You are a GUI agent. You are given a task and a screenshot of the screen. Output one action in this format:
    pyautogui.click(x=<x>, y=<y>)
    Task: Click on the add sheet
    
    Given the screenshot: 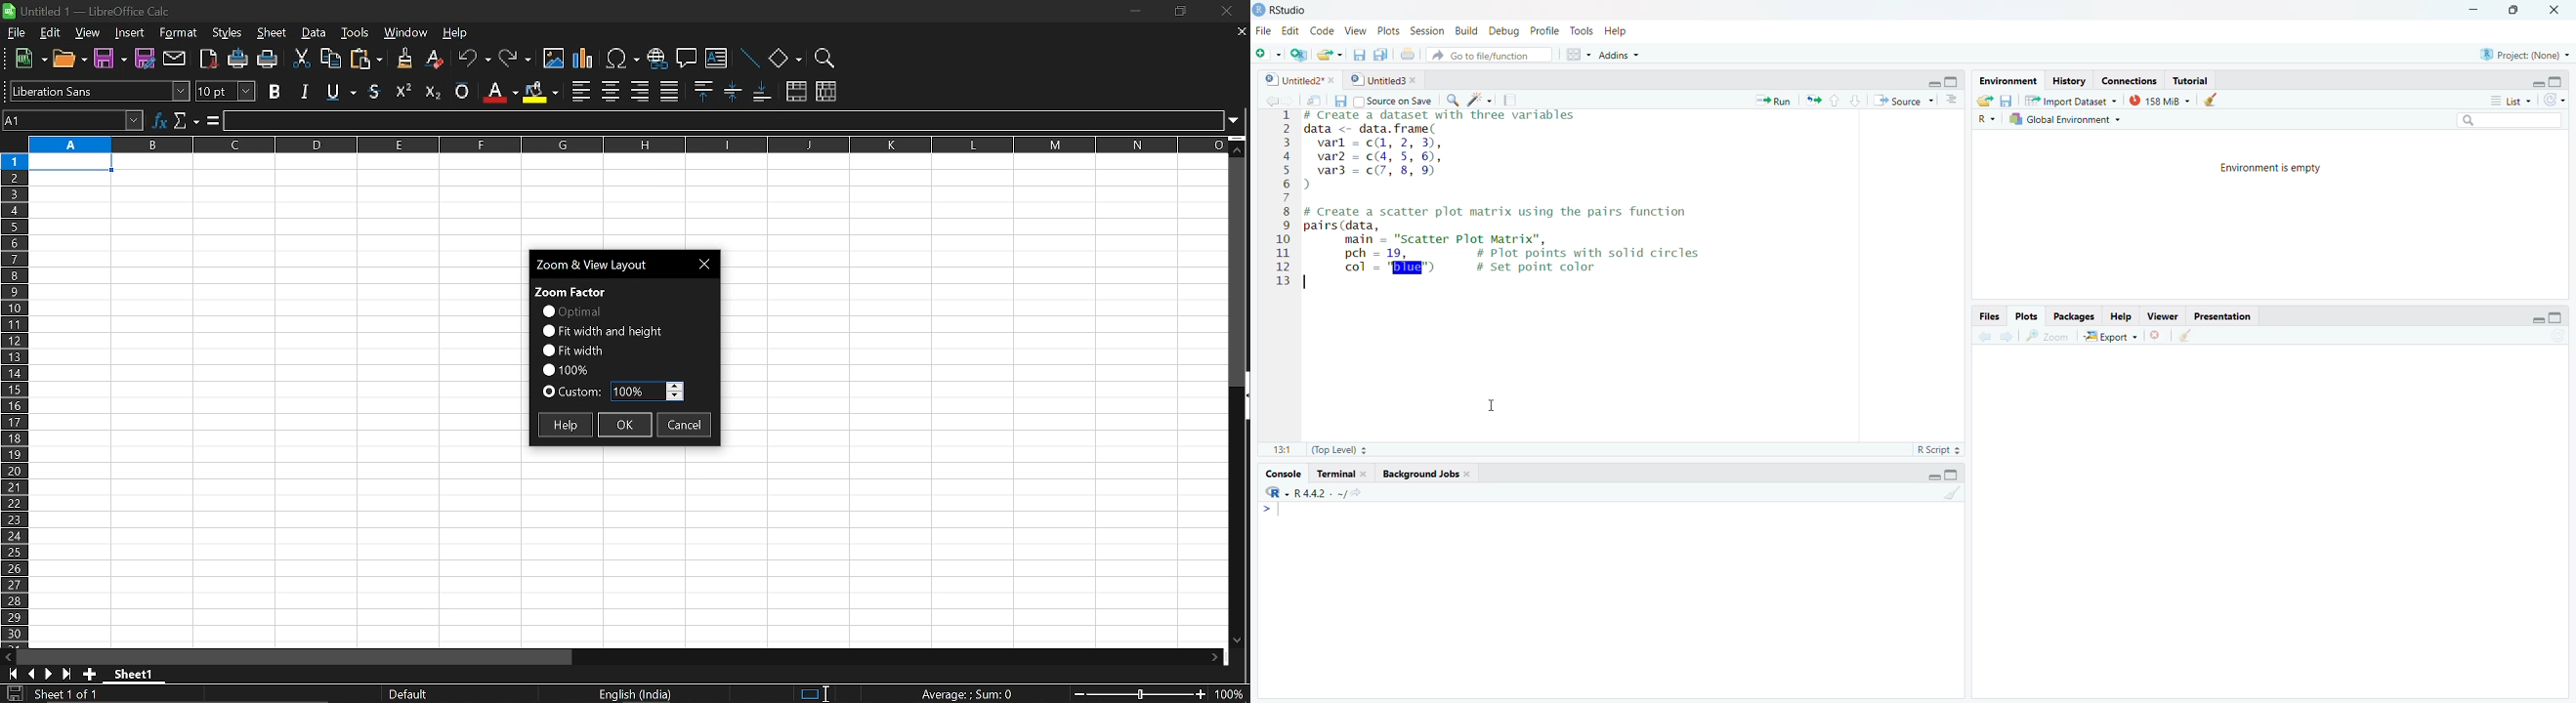 What is the action you would take?
    pyautogui.click(x=88, y=674)
    